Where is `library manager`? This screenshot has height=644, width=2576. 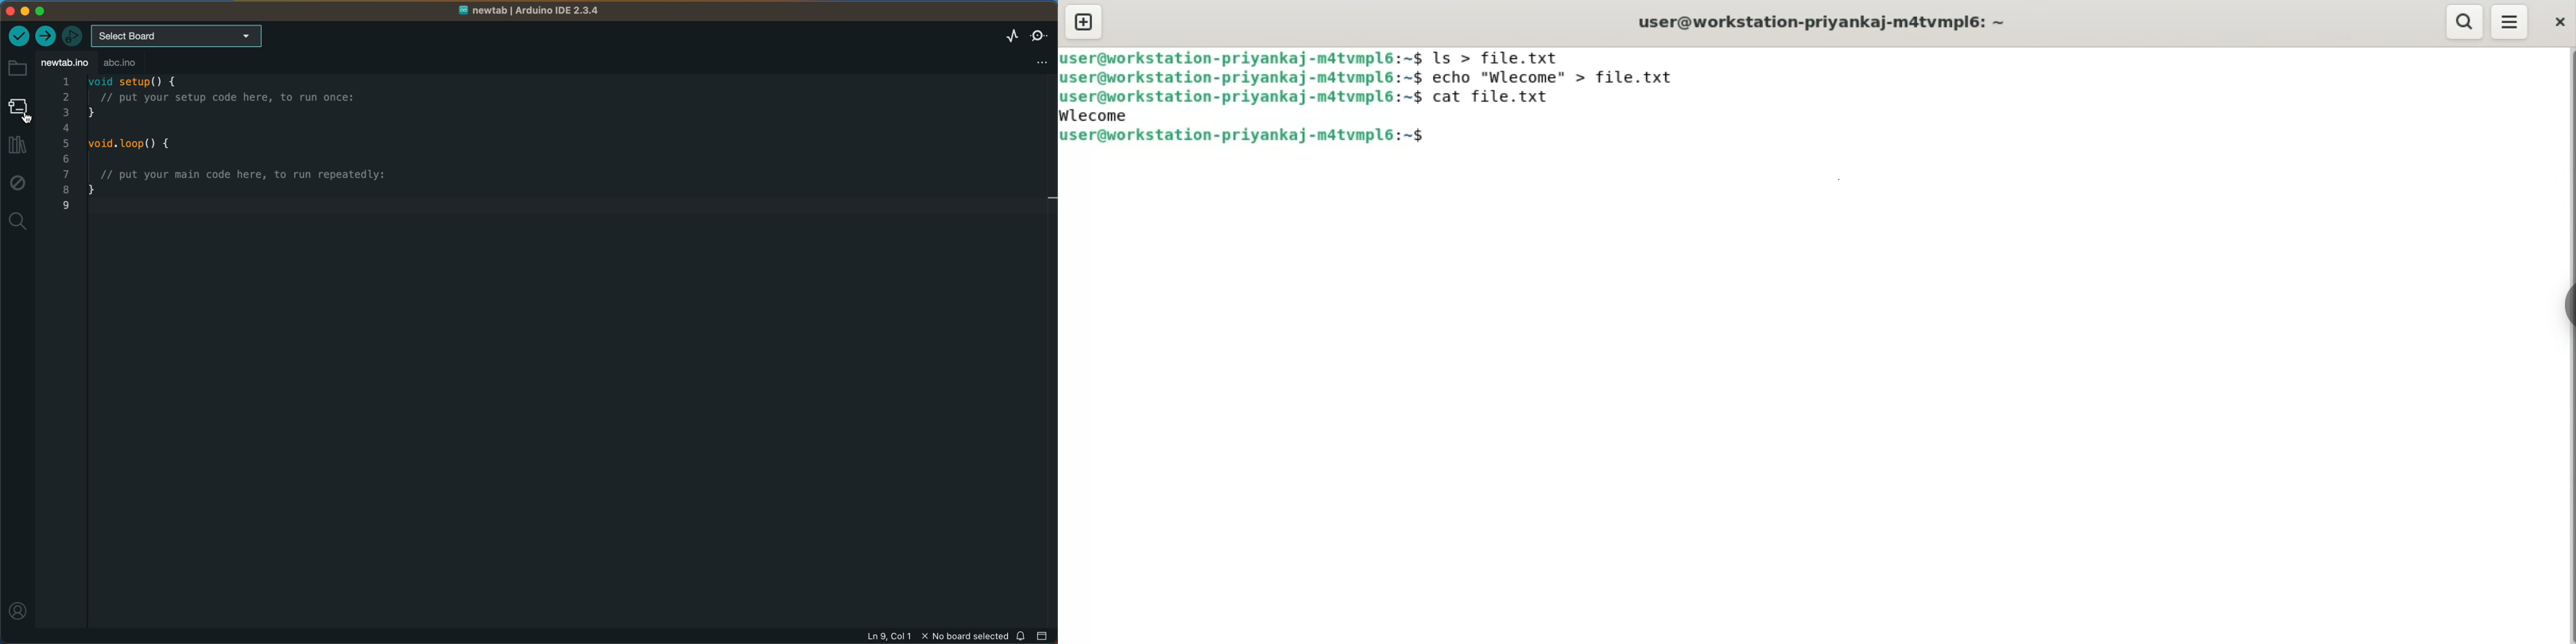
library manager is located at coordinates (19, 146).